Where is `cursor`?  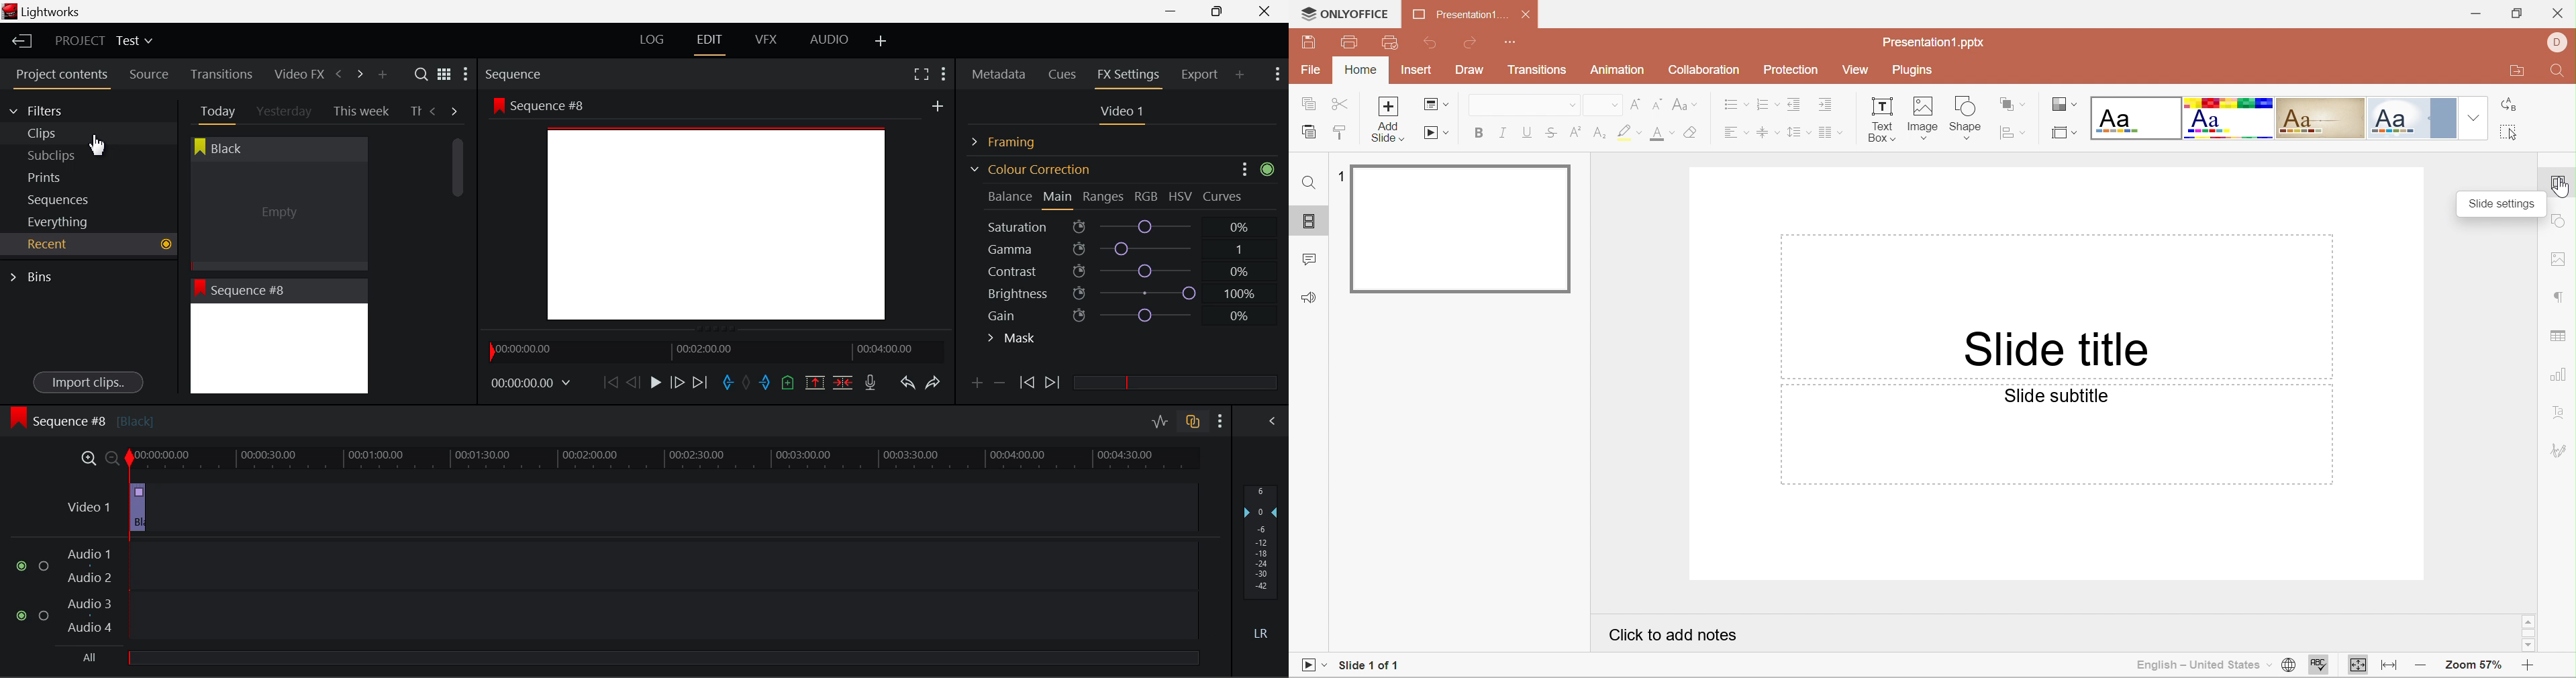
cursor is located at coordinates (2559, 191).